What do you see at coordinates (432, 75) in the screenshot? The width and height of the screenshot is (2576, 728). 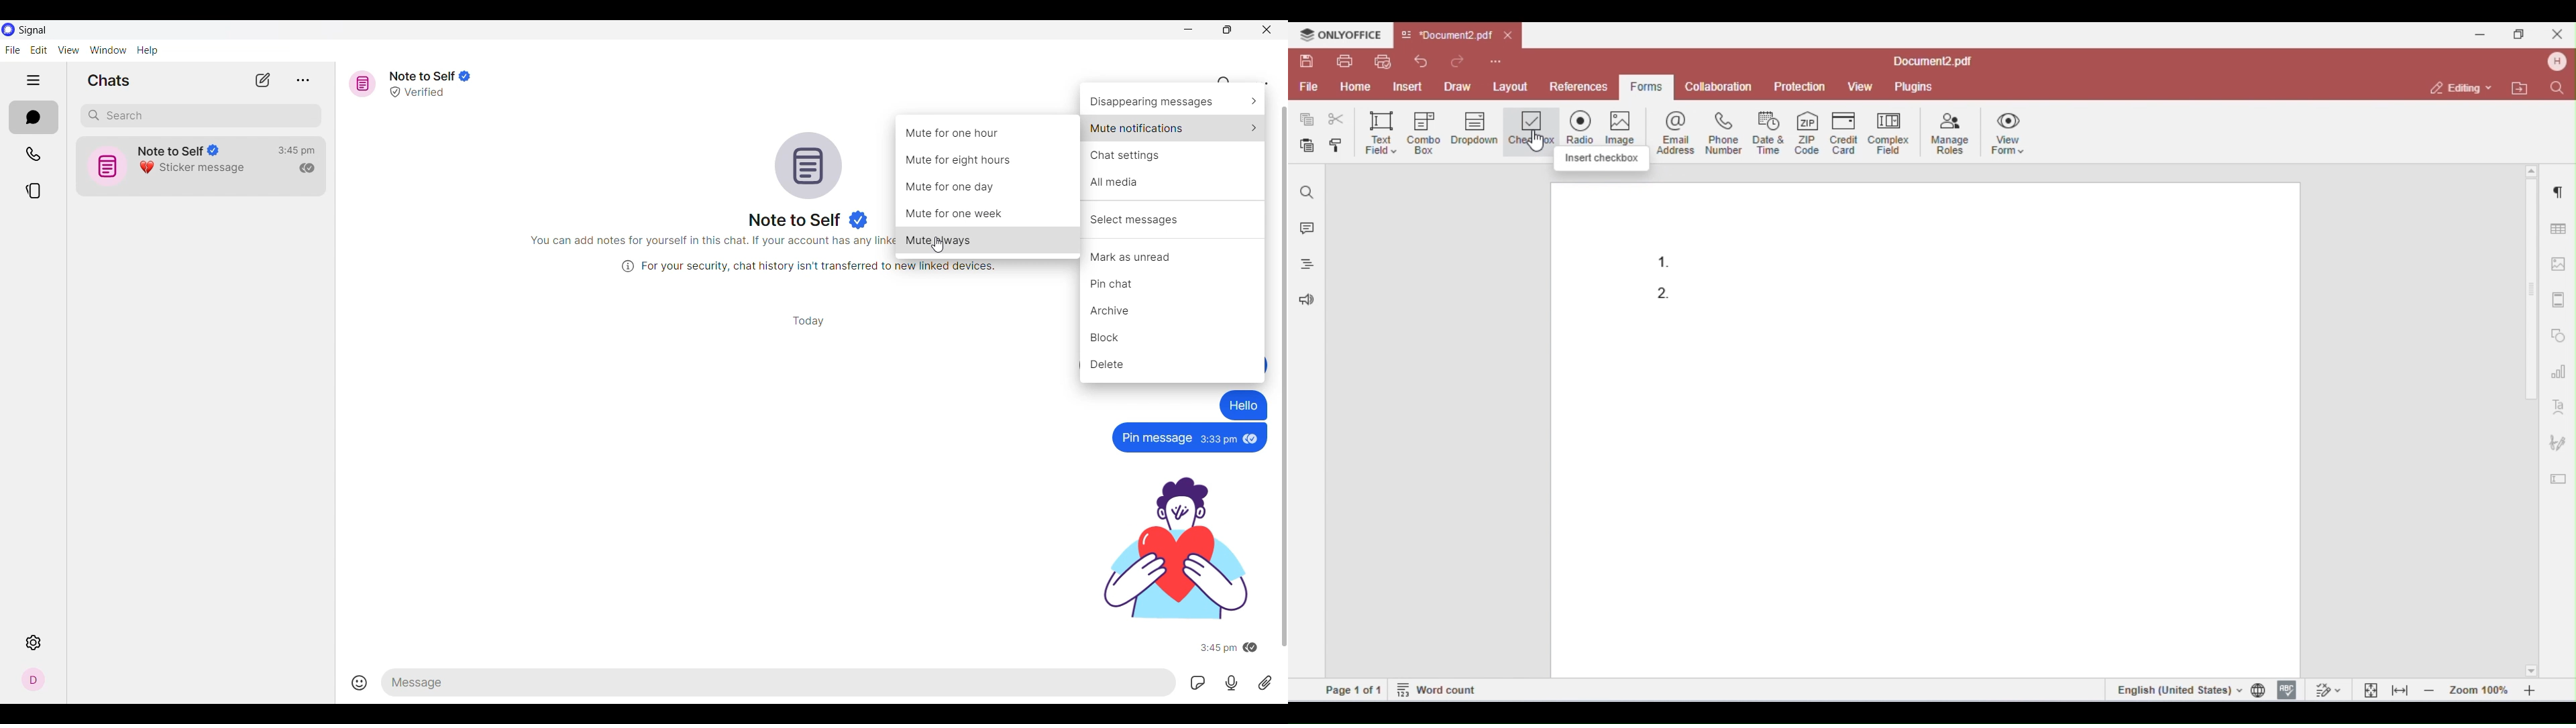 I see `Note to Self ` at bounding box center [432, 75].